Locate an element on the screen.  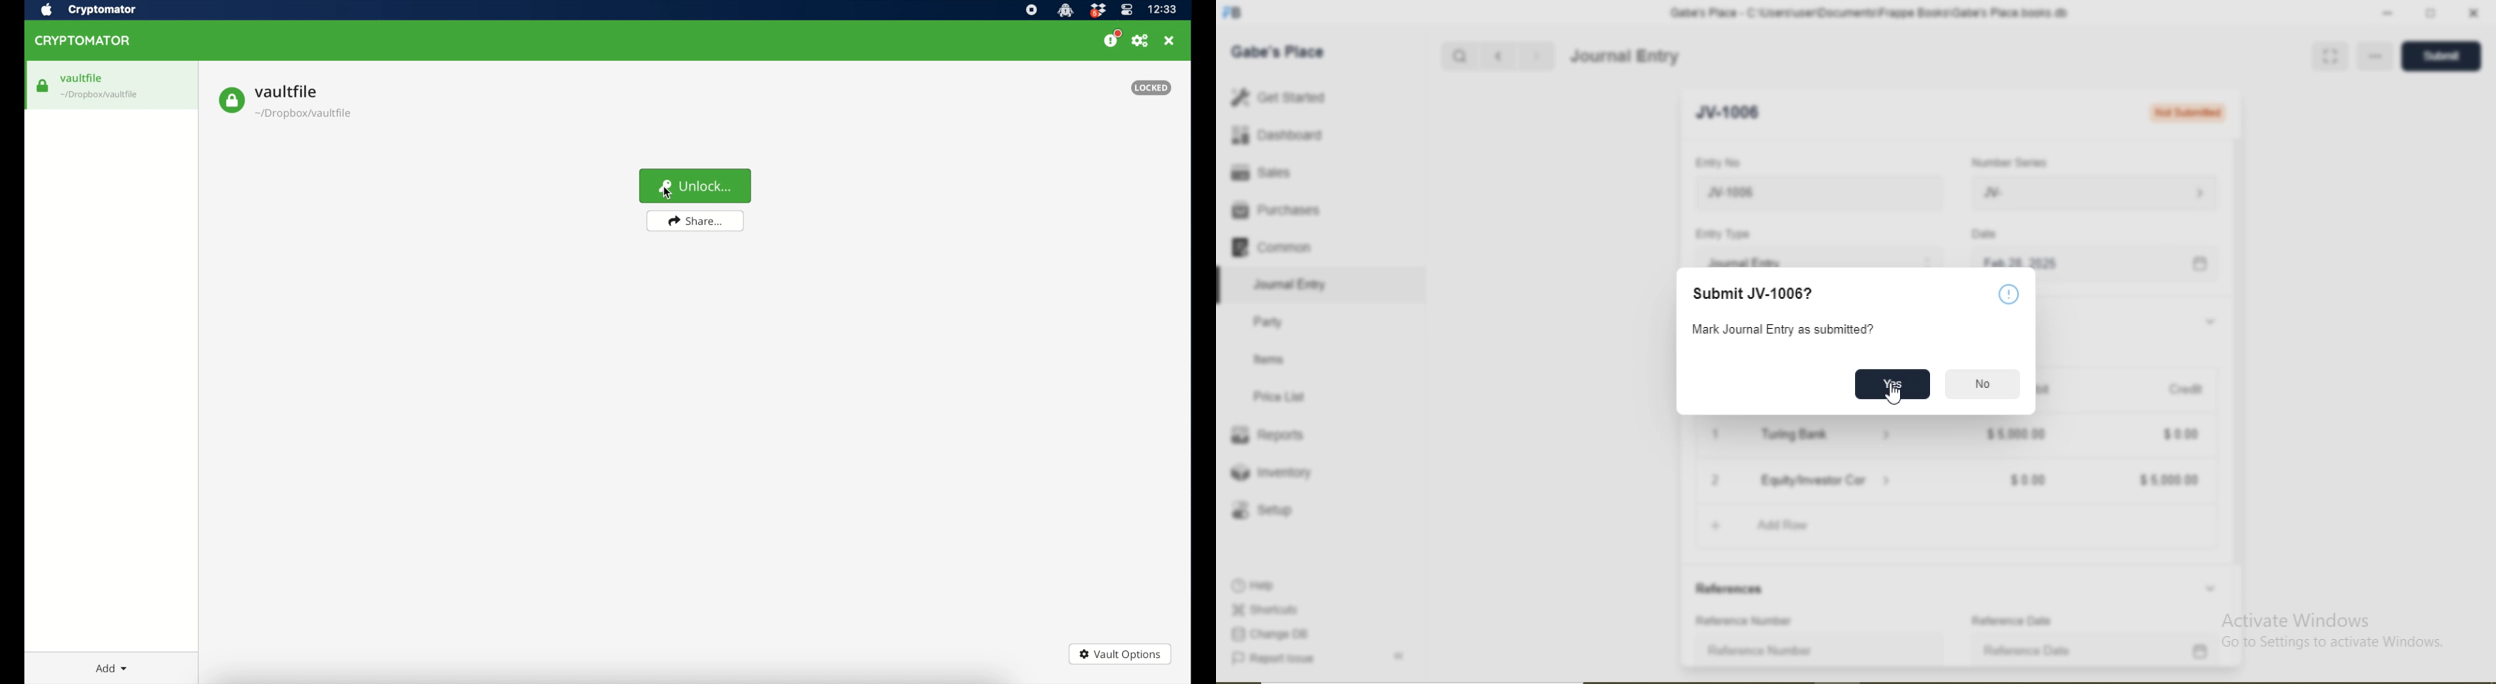
Purchases is located at coordinates (1275, 210).